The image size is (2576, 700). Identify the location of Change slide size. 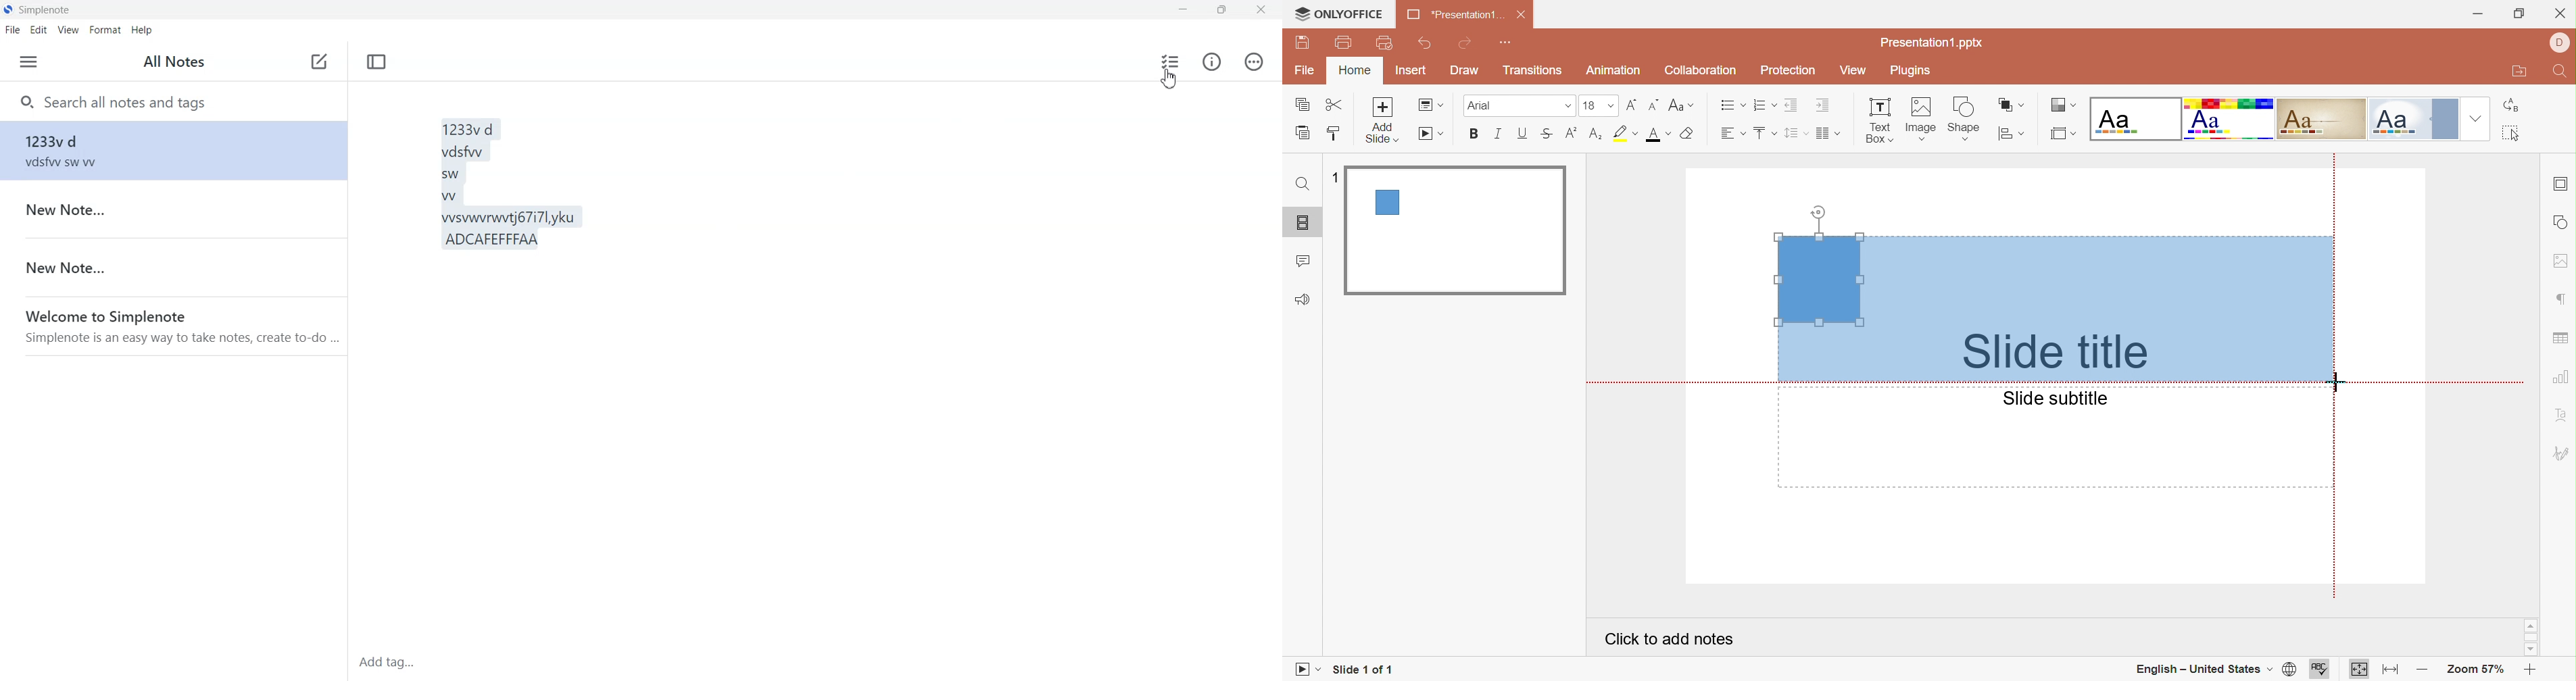
(2063, 134).